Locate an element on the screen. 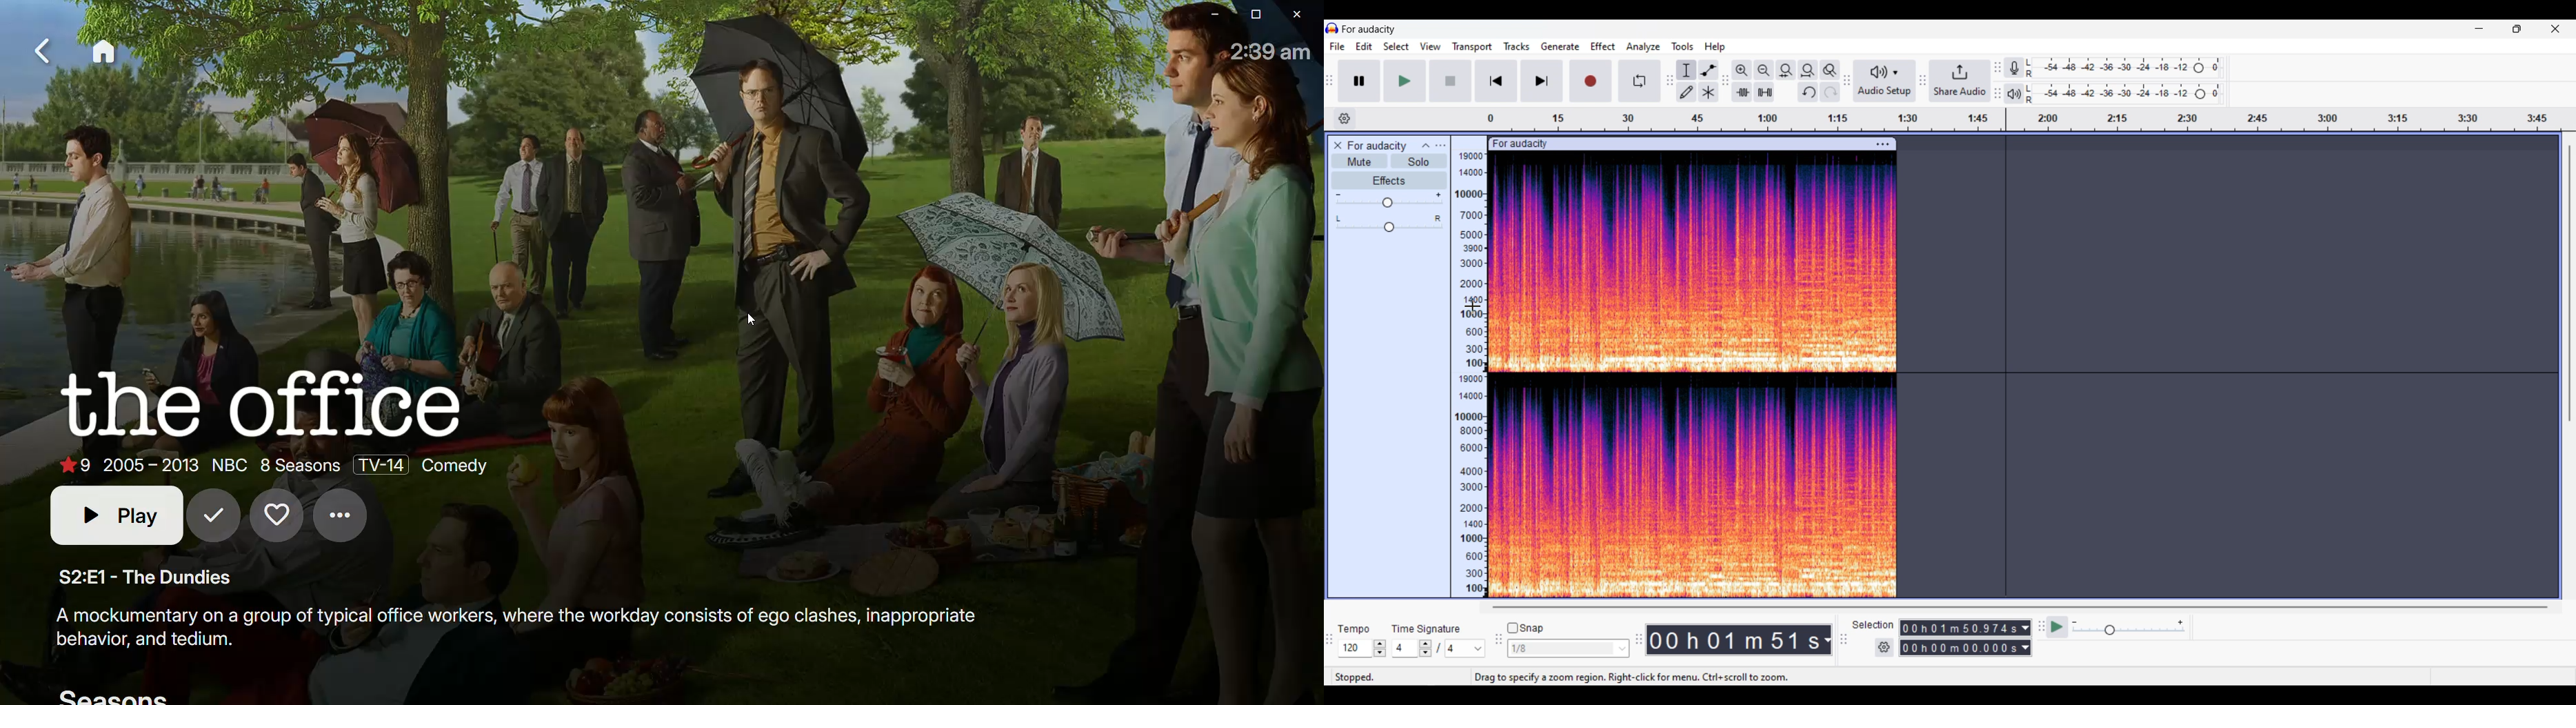  Tempo settings is located at coordinates (1362, 648).